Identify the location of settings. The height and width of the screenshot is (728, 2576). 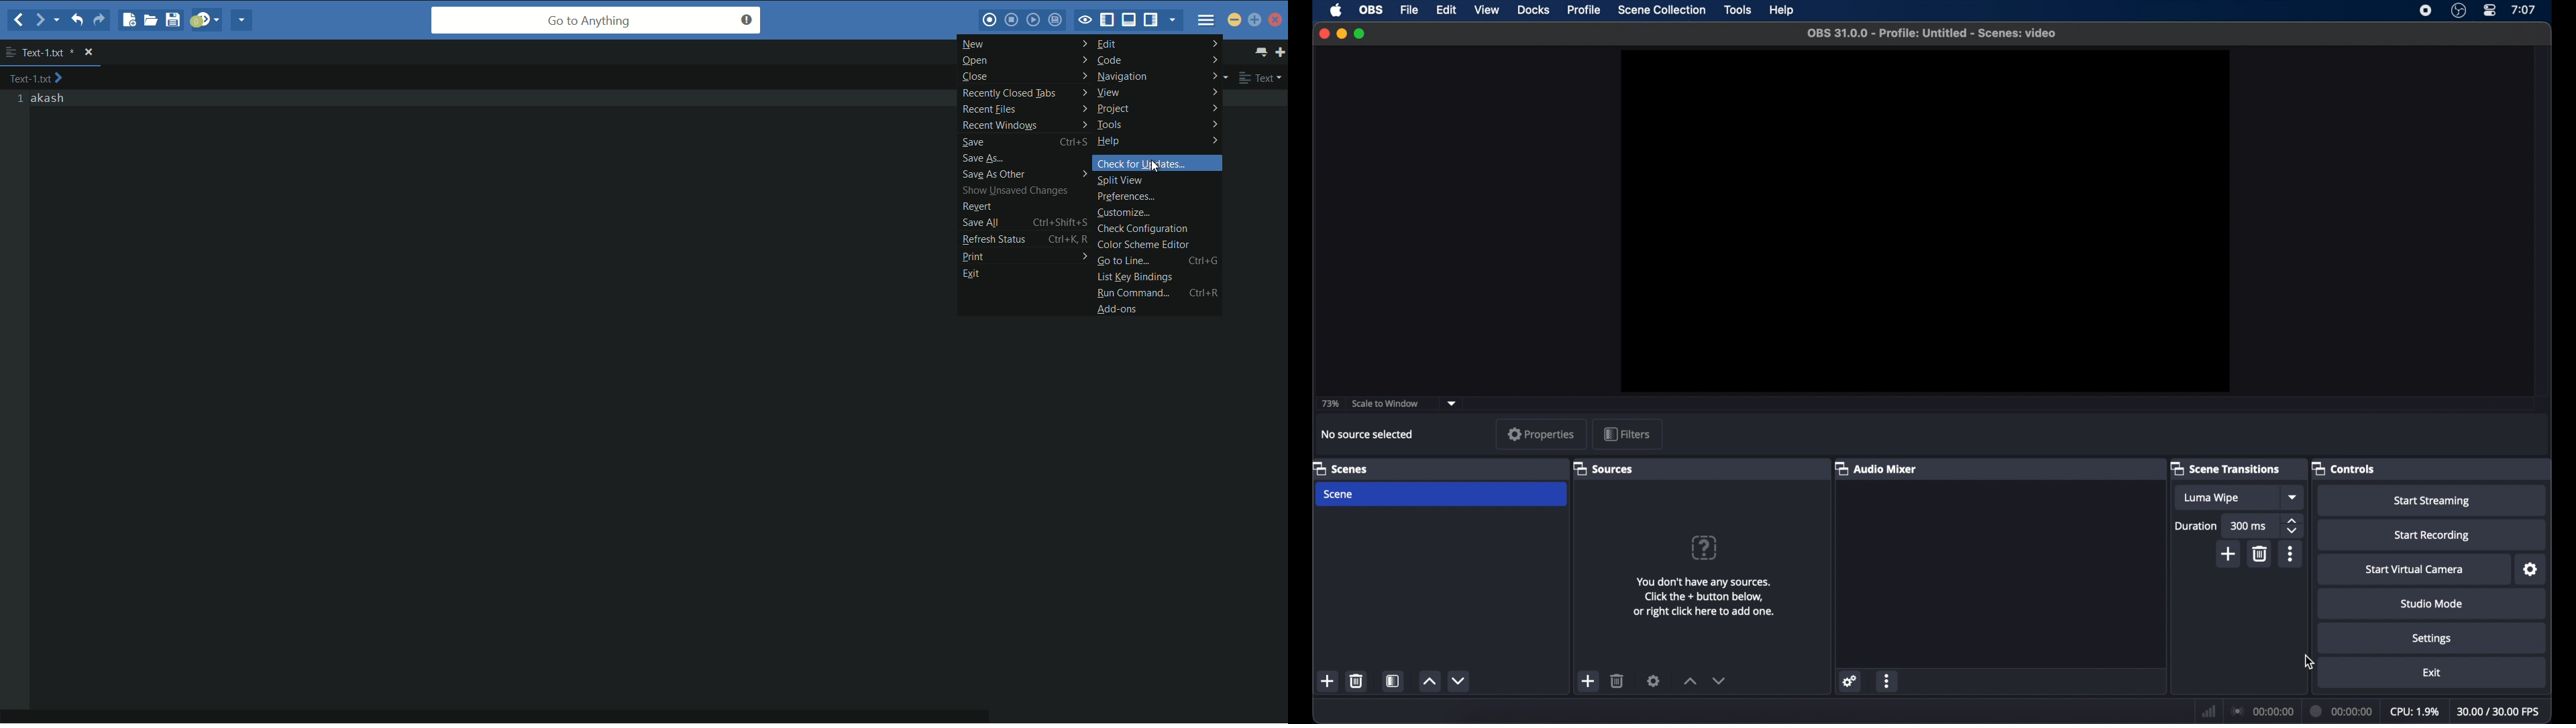
(2531, 570).